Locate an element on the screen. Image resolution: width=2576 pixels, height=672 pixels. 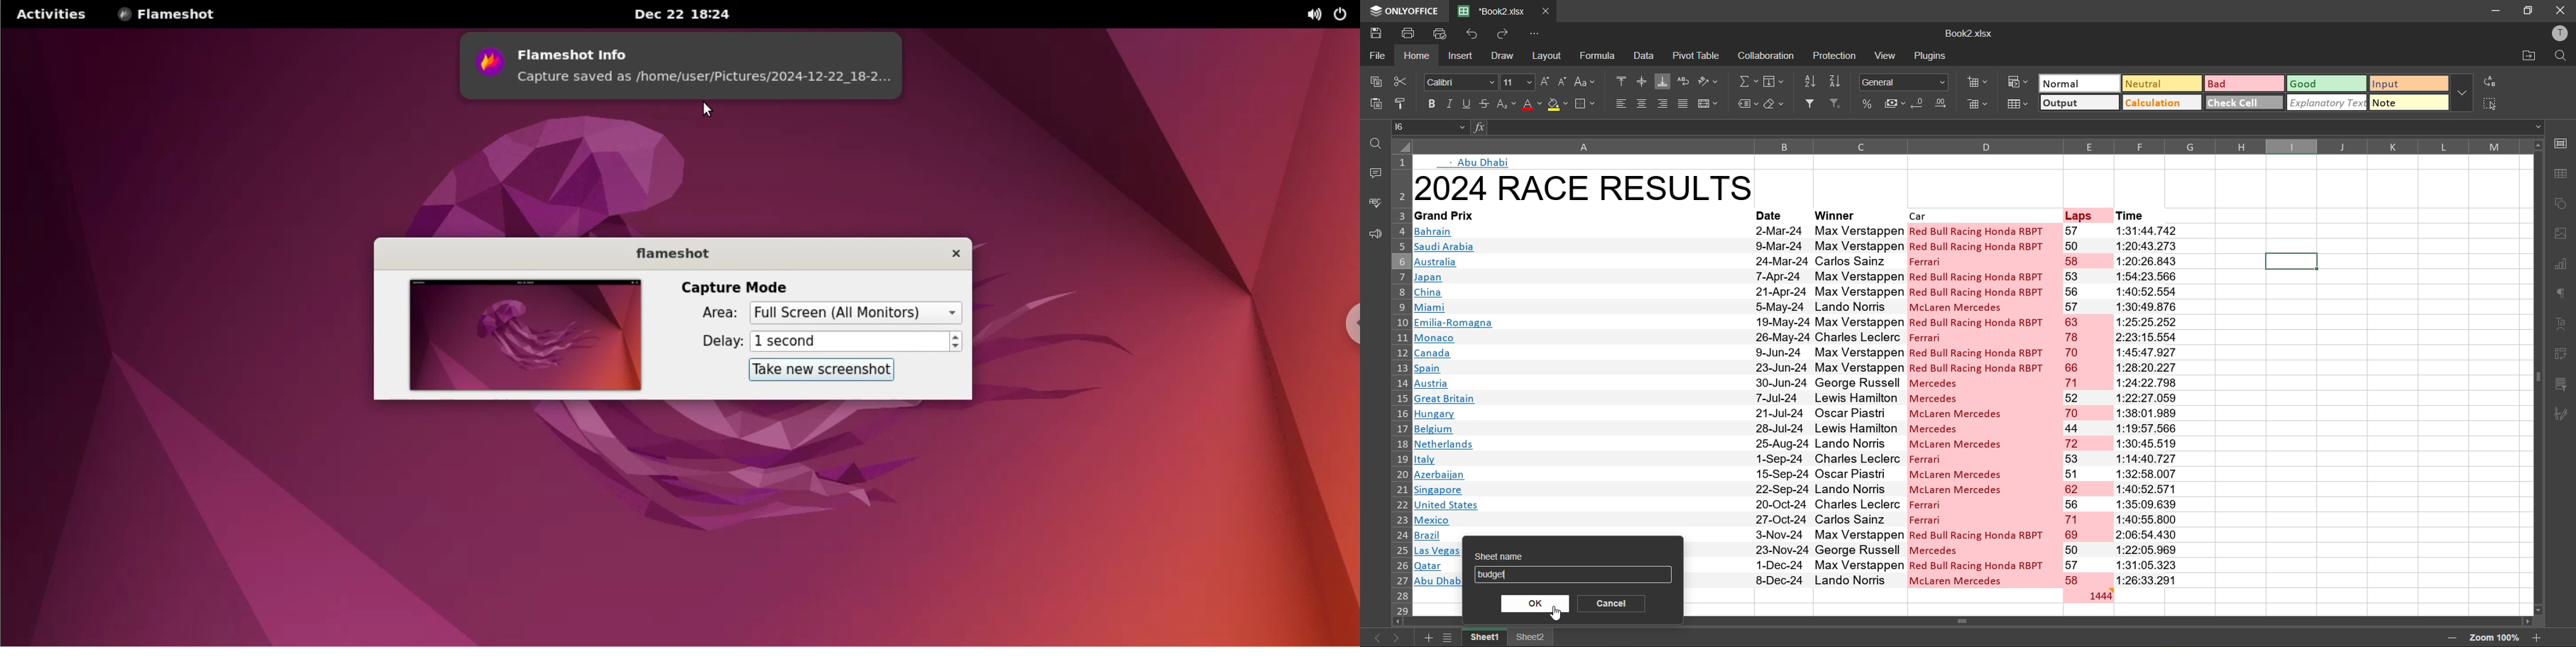
zoom out is located at coordinates (2451, 639).